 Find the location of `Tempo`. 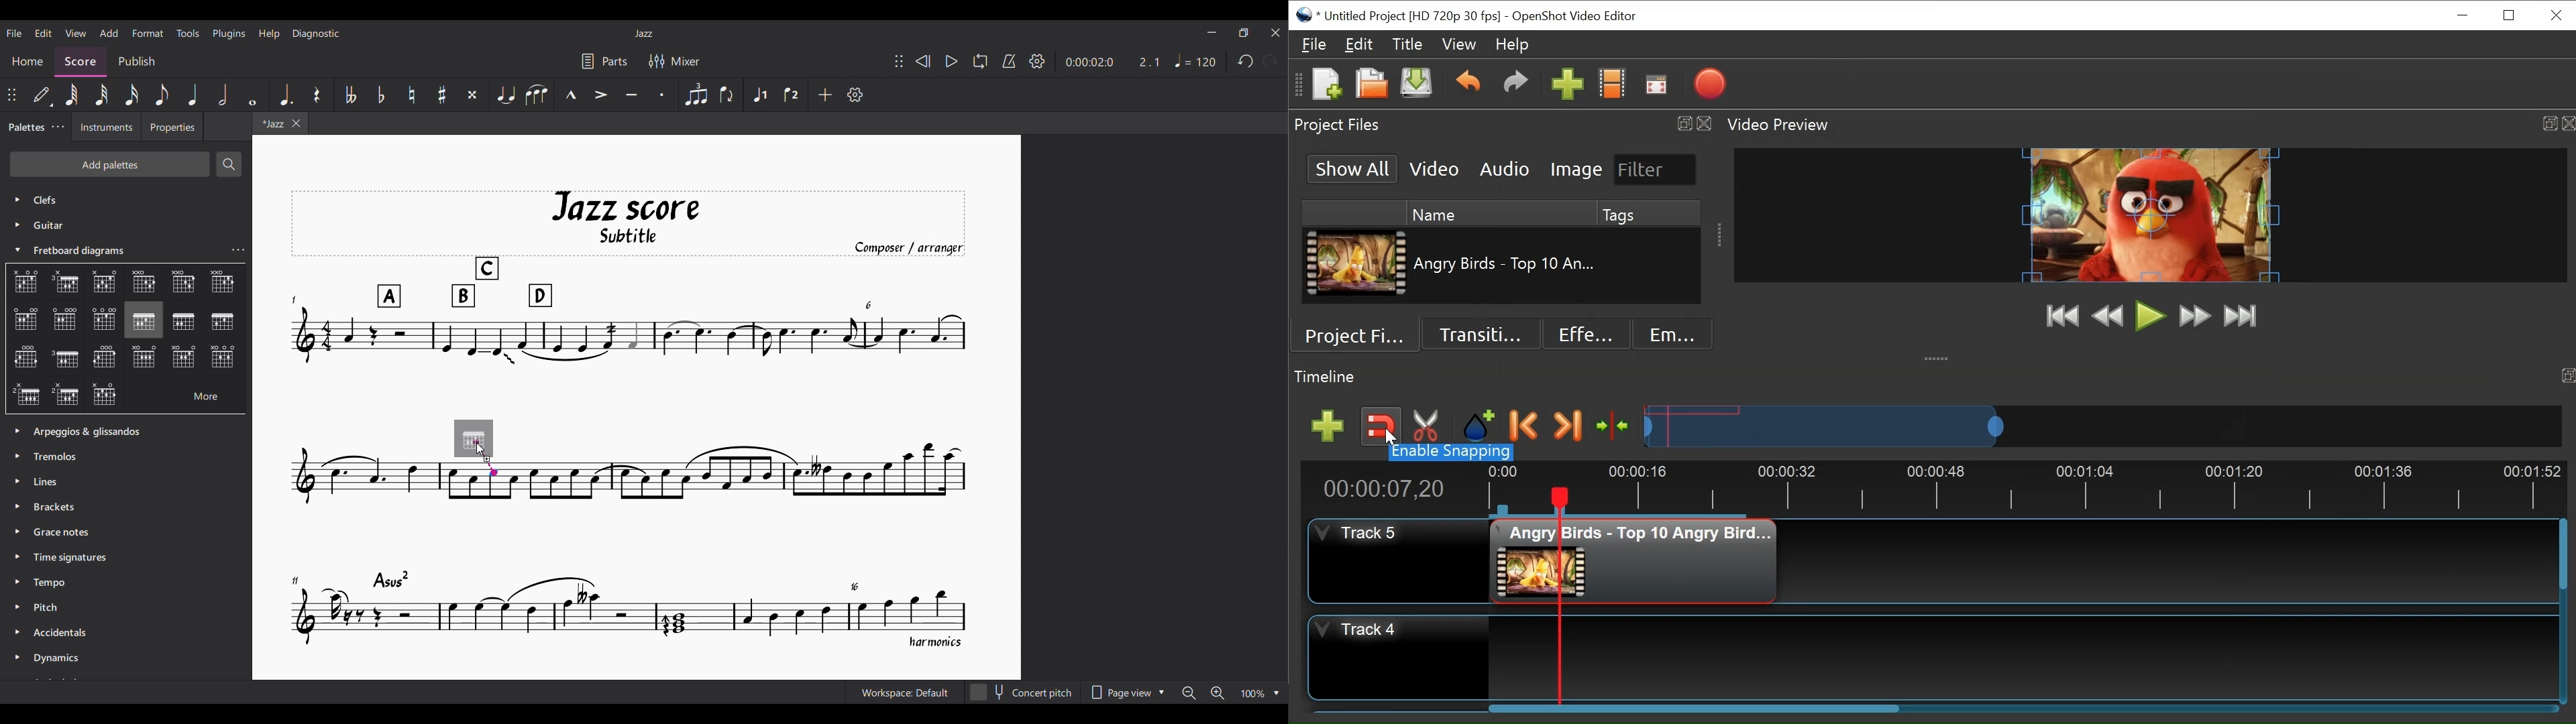

Tempo is located at coordinates (56, 585).